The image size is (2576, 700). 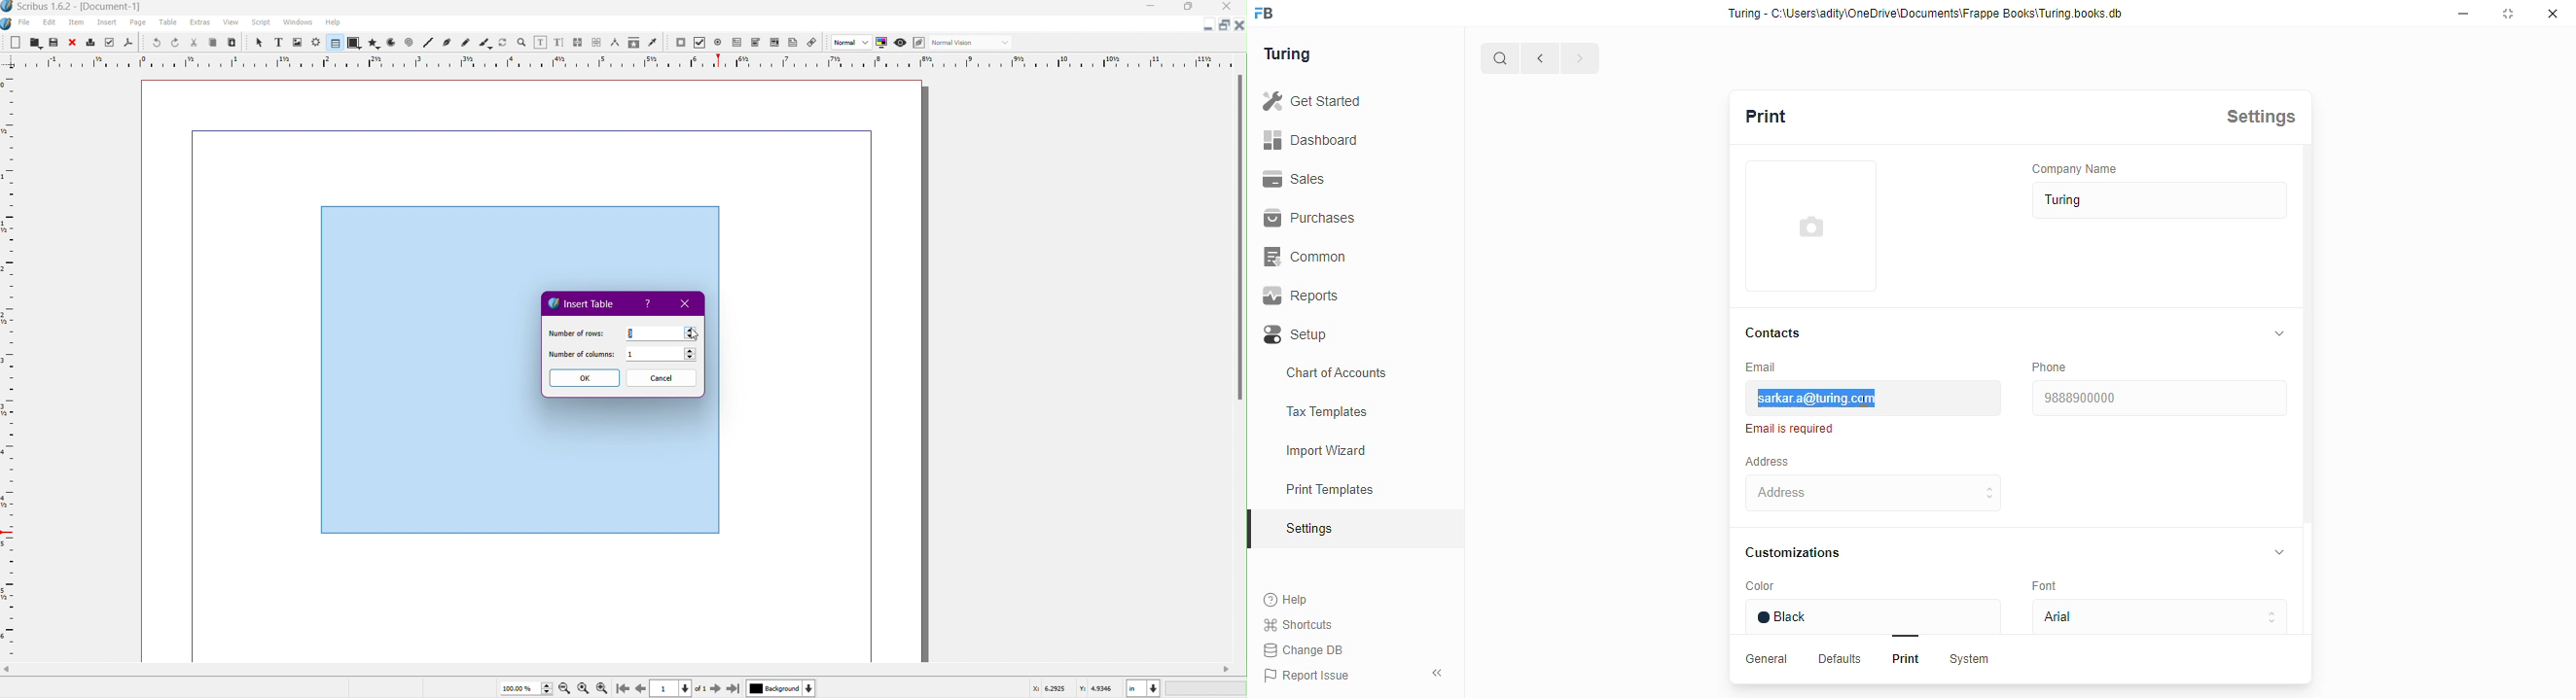 I want to click on Line, so click(x=427, y=43).